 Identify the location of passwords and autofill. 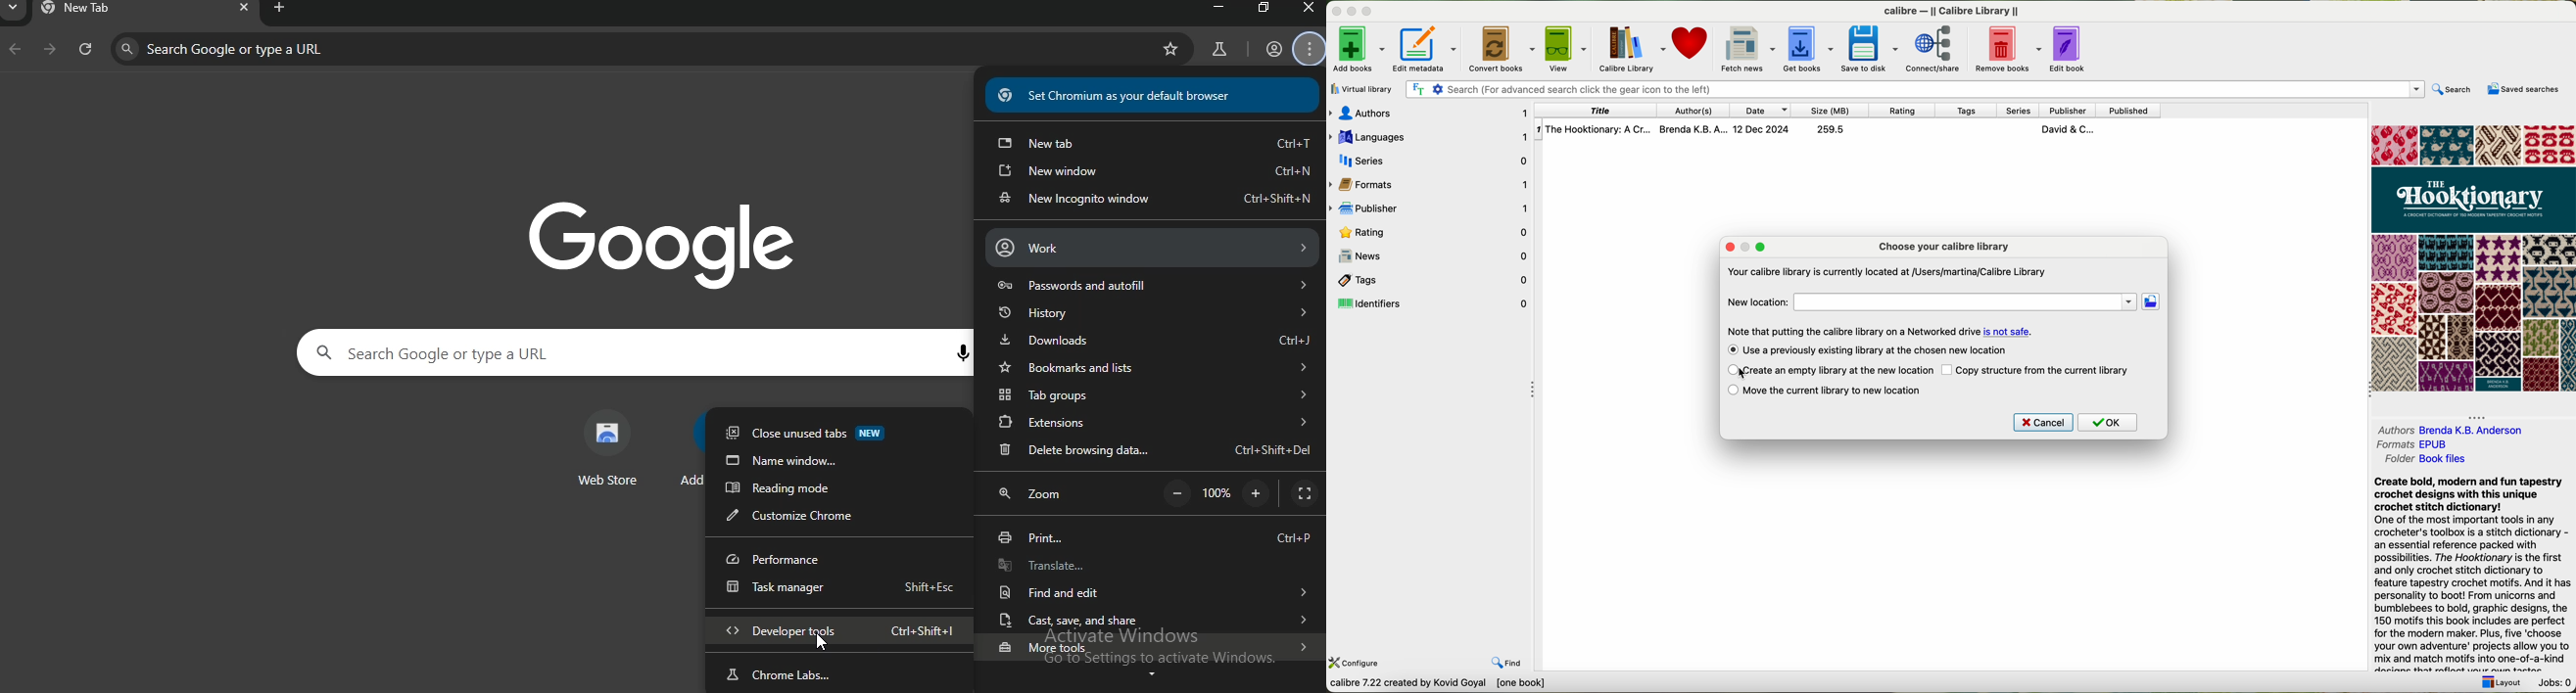
(1148, 287).